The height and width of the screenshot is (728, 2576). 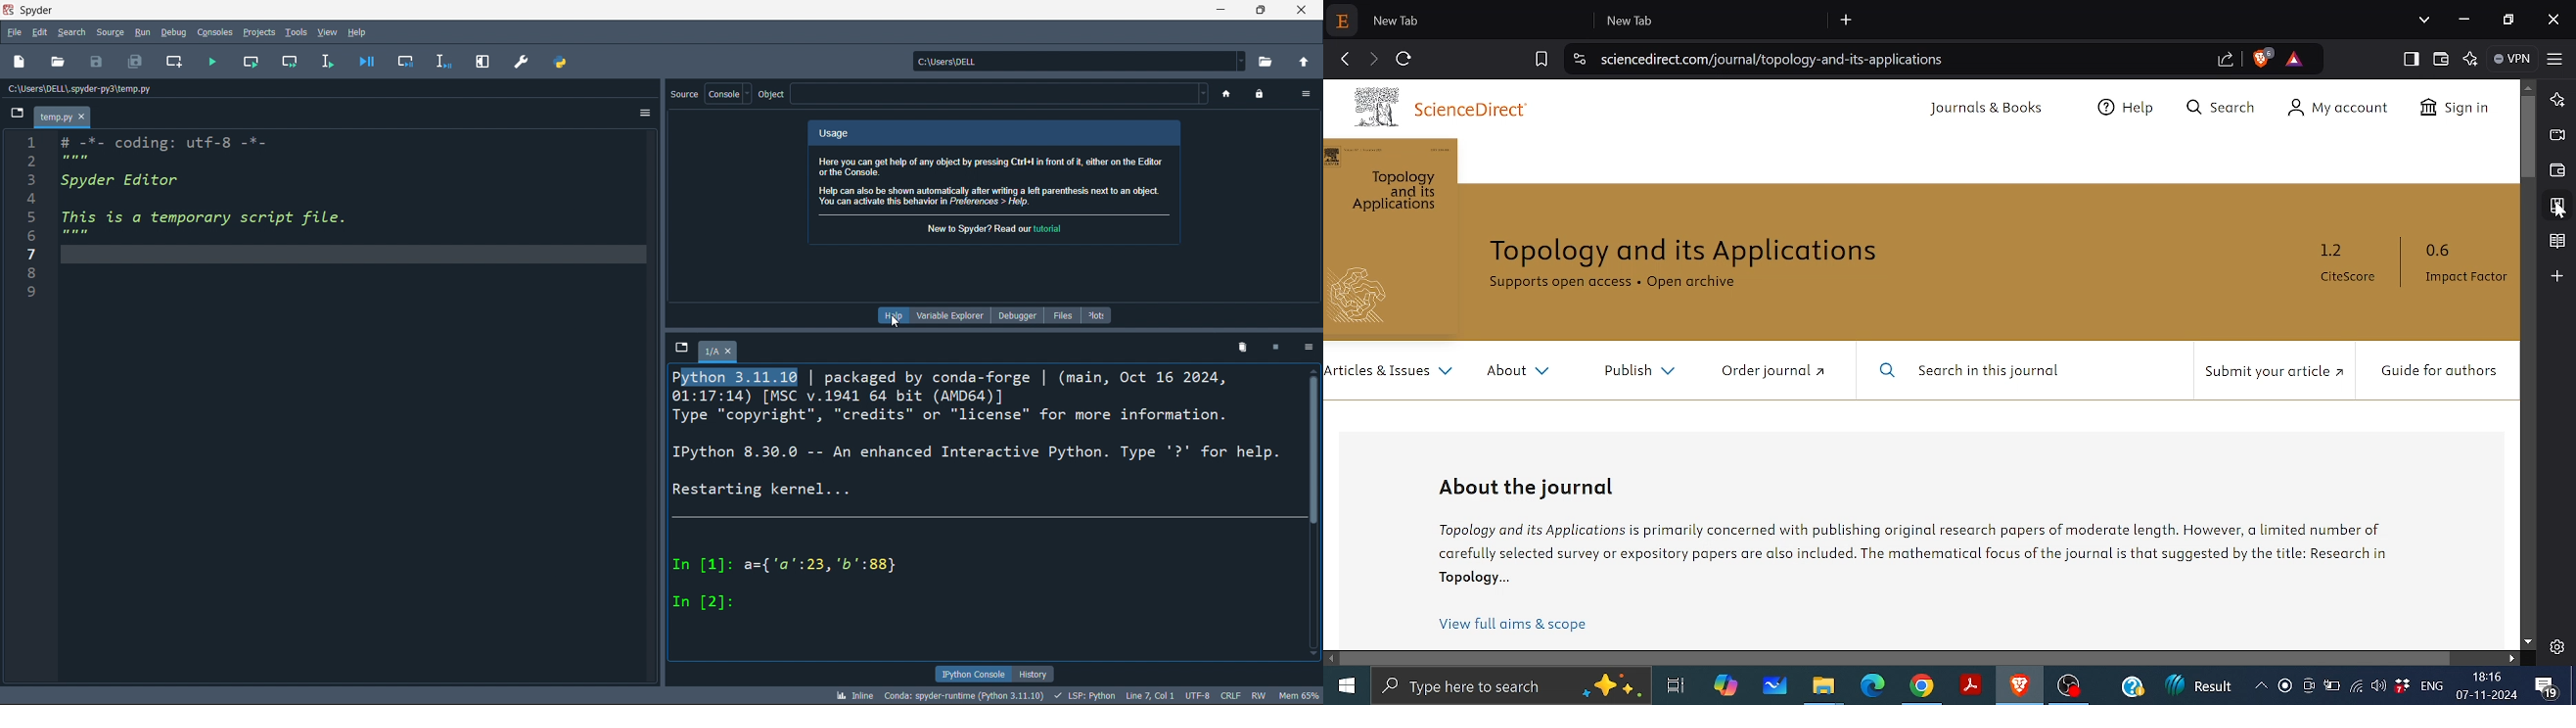 I want to click on cursor, so click(x=892, y=320).